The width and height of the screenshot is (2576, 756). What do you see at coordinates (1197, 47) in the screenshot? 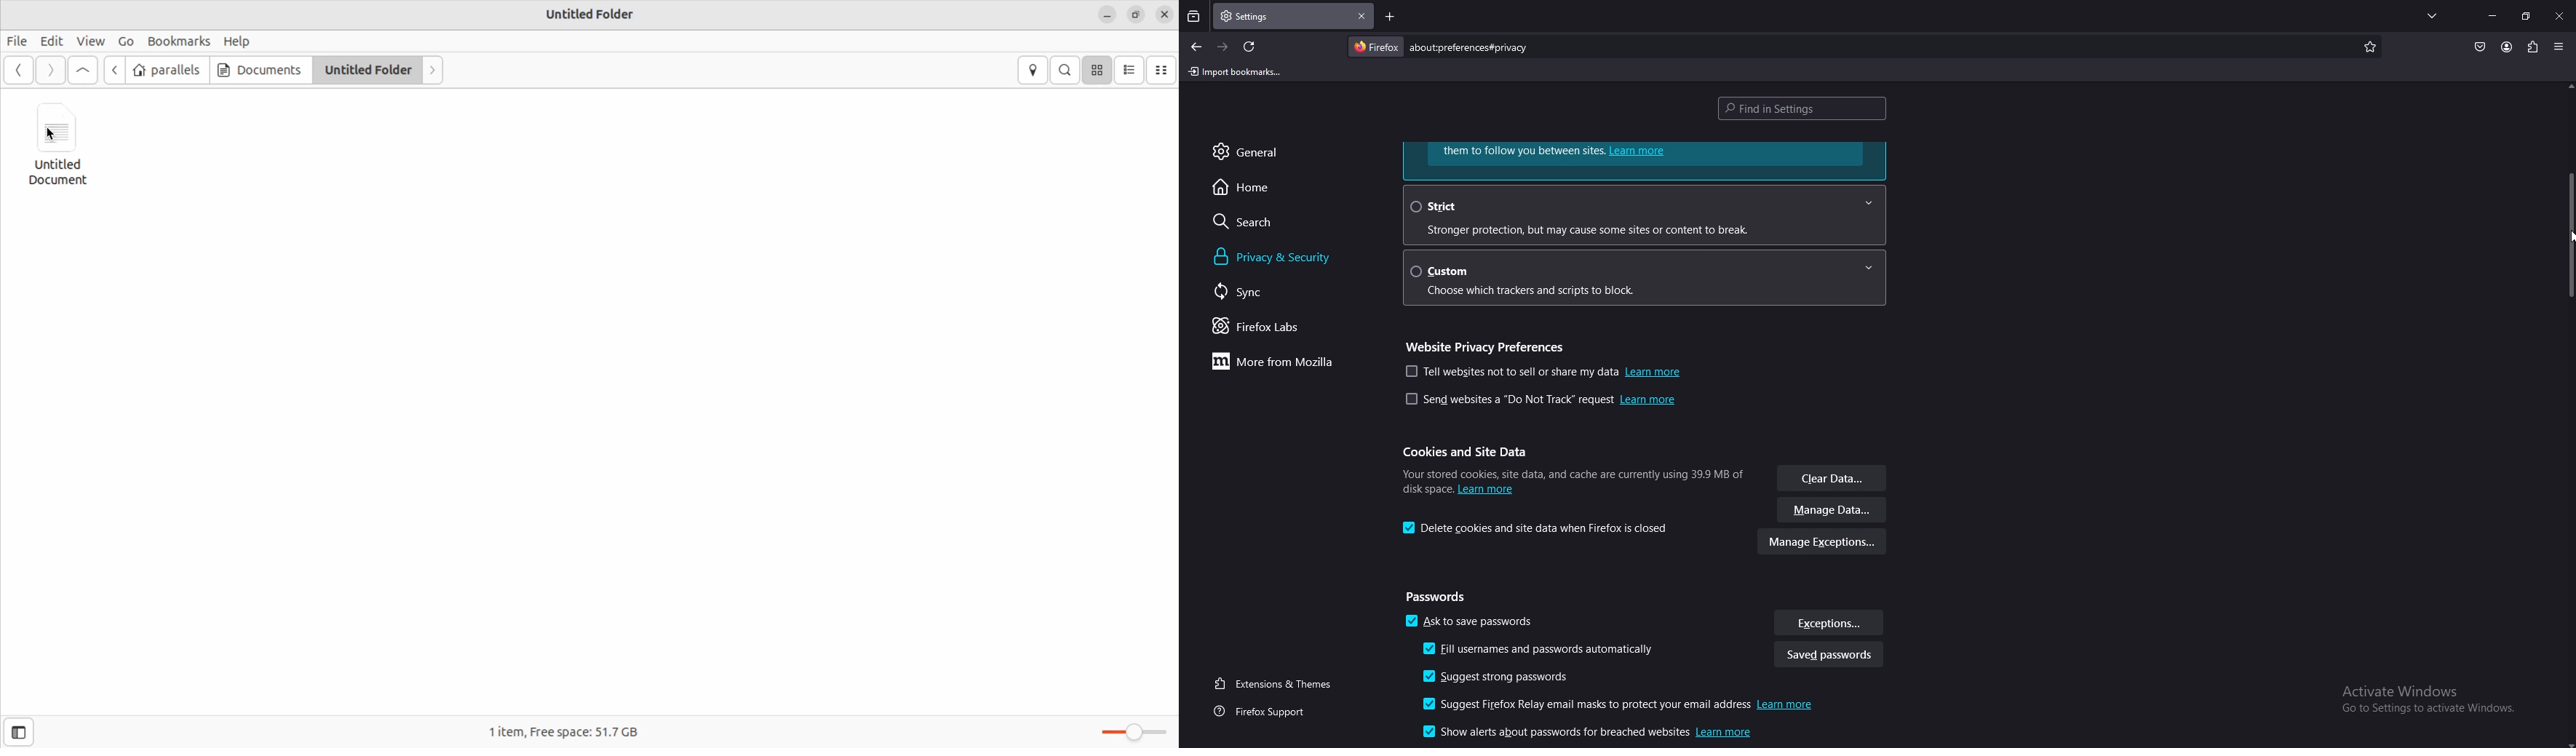
I see `backward` at bounding box center [1197, 47].